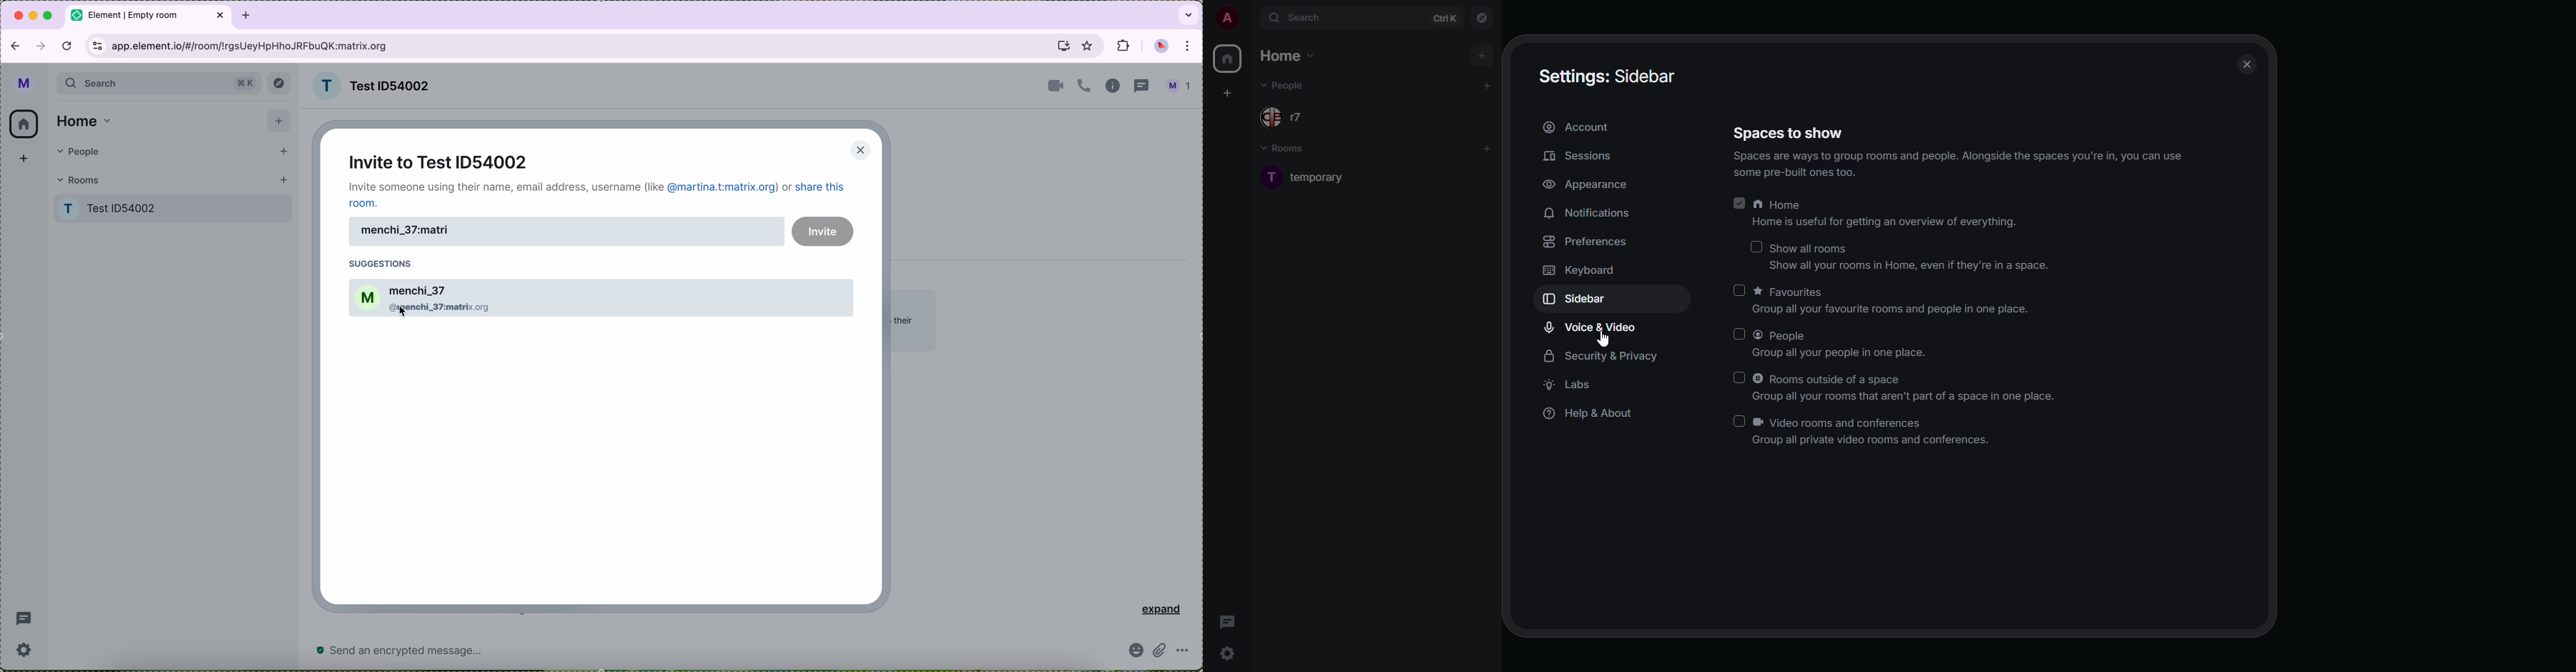 The image size is (2576, 672). What do you see at coordinates (1604, 355) in the screenshot?
I see `security & privacy` at bounding box center [1604, 355].